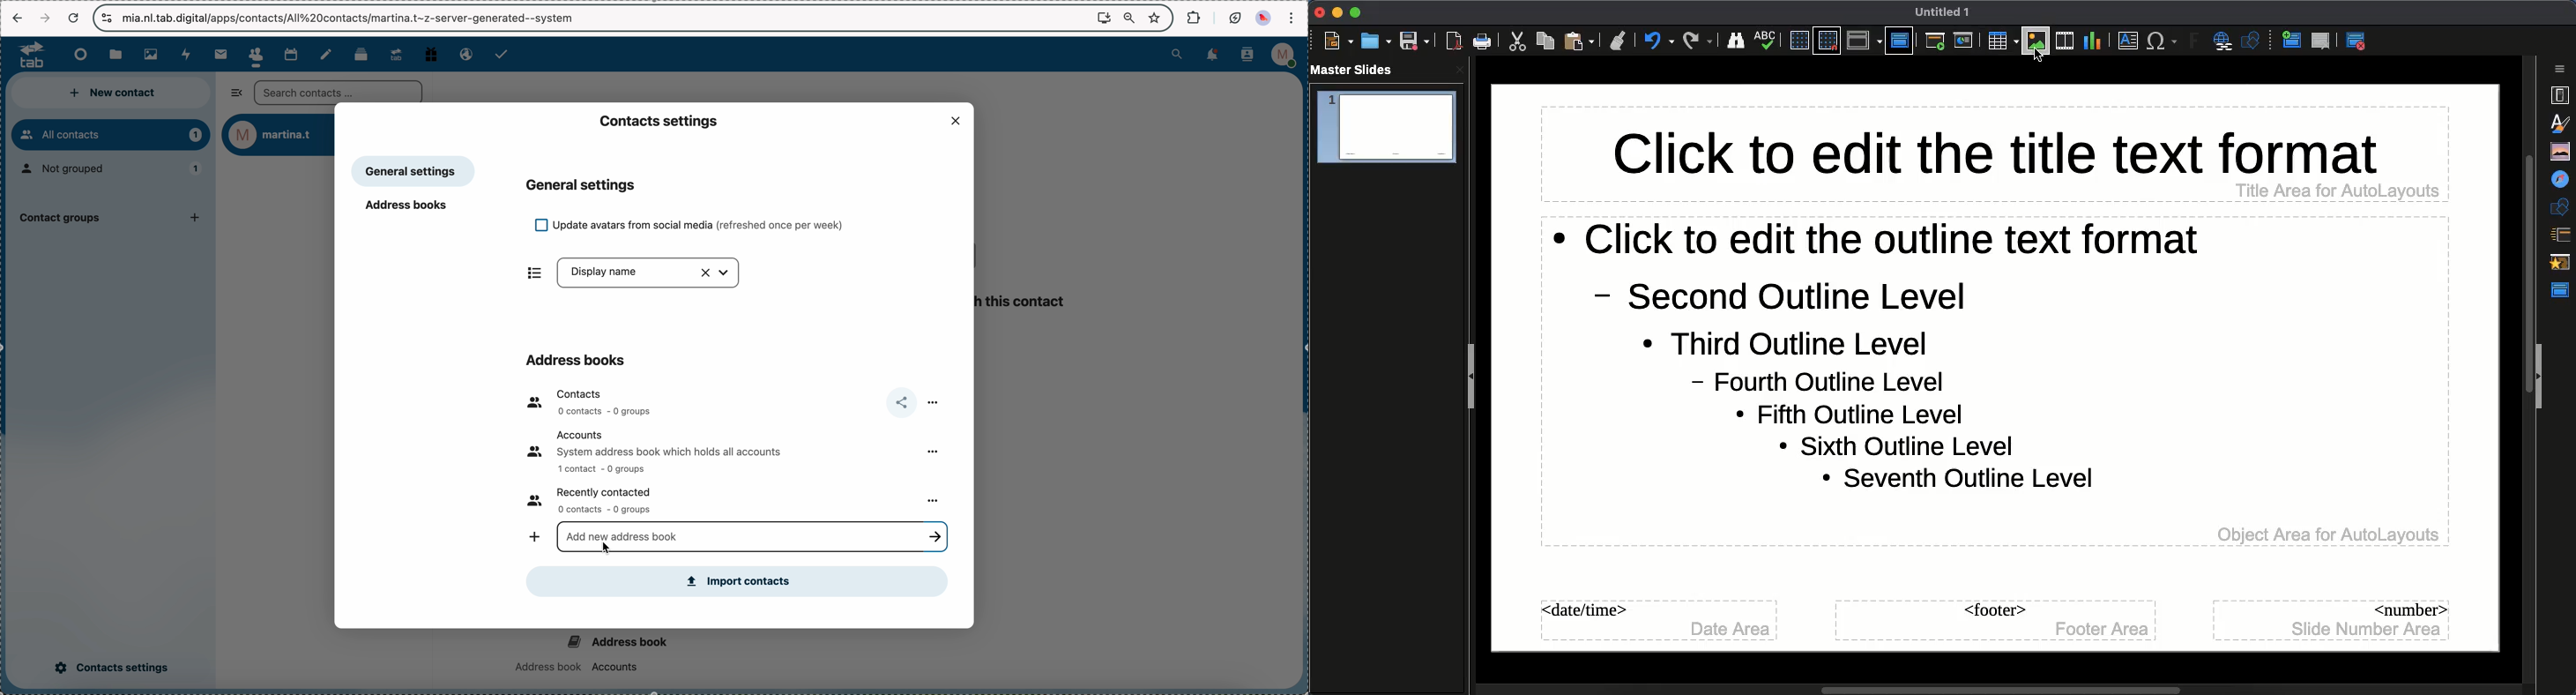  Describe the element at coordinates (749, 537) in the screenshot. I see `click for typing` at that location.